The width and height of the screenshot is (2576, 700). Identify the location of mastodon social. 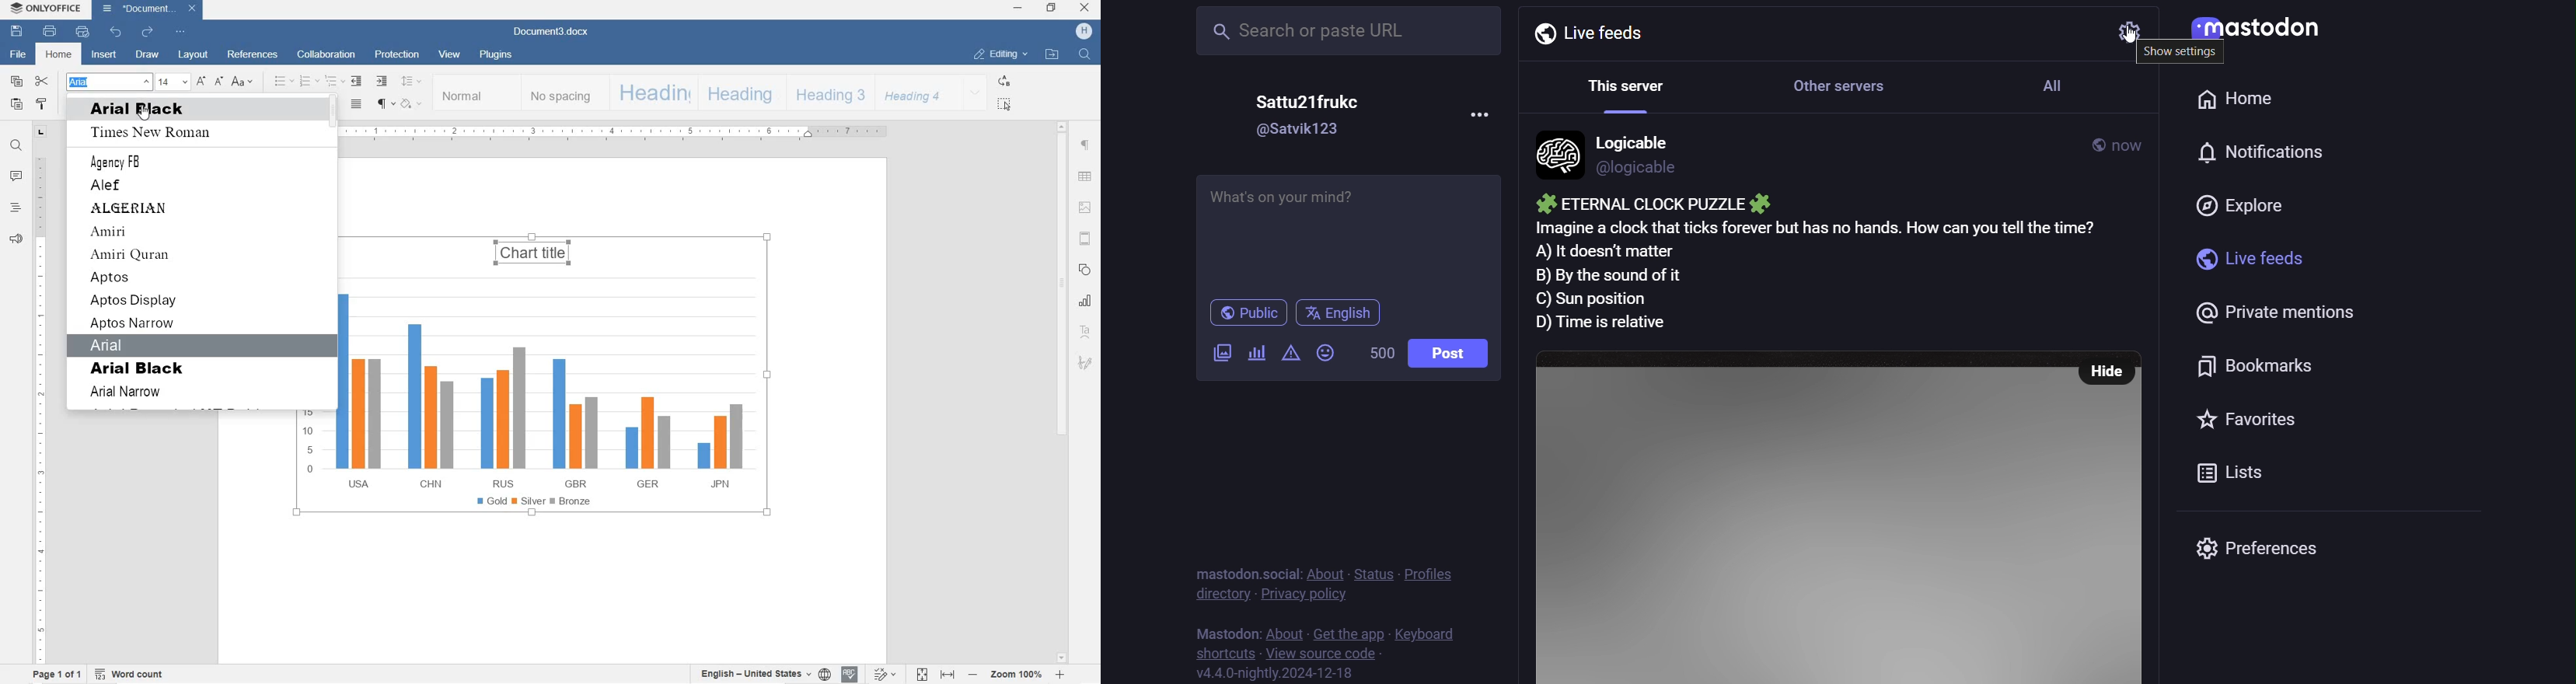
(1244, 630).